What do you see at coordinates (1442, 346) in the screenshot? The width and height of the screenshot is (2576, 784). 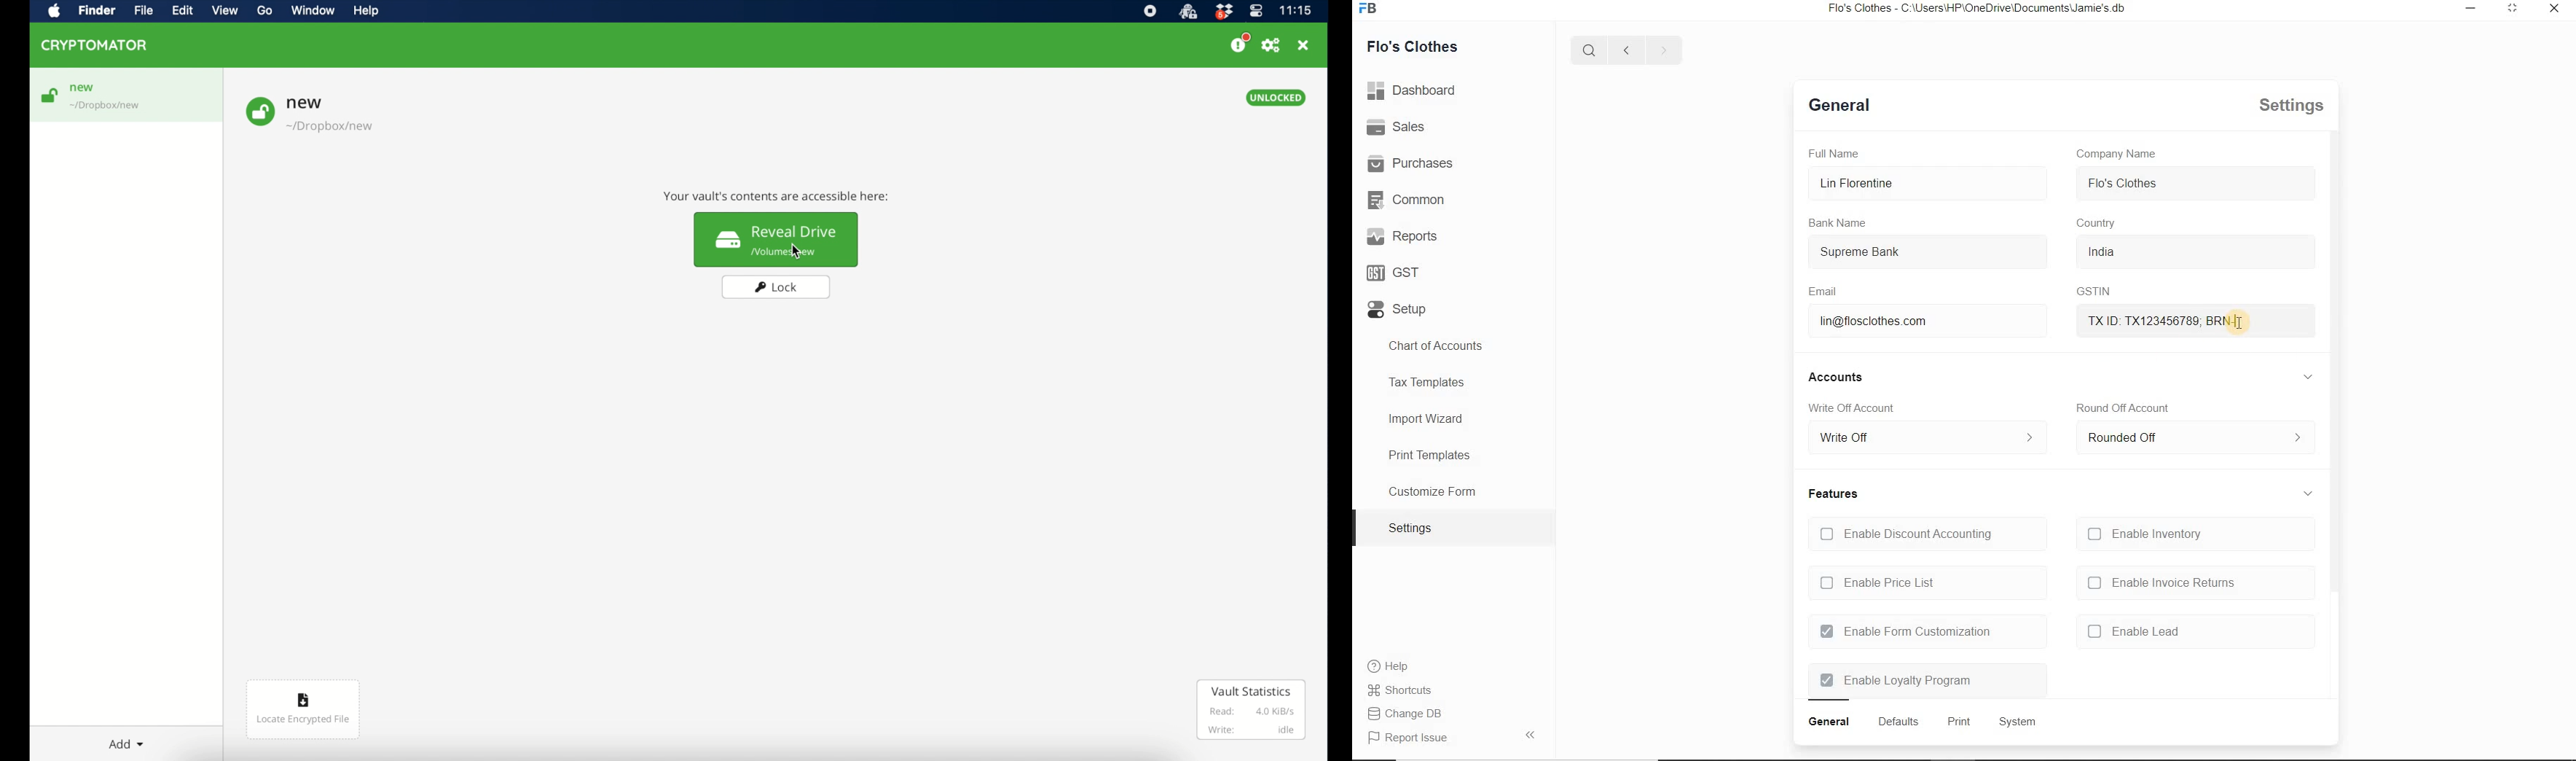 I see `Chart of Accounts` at bounding box center [1442, 346].